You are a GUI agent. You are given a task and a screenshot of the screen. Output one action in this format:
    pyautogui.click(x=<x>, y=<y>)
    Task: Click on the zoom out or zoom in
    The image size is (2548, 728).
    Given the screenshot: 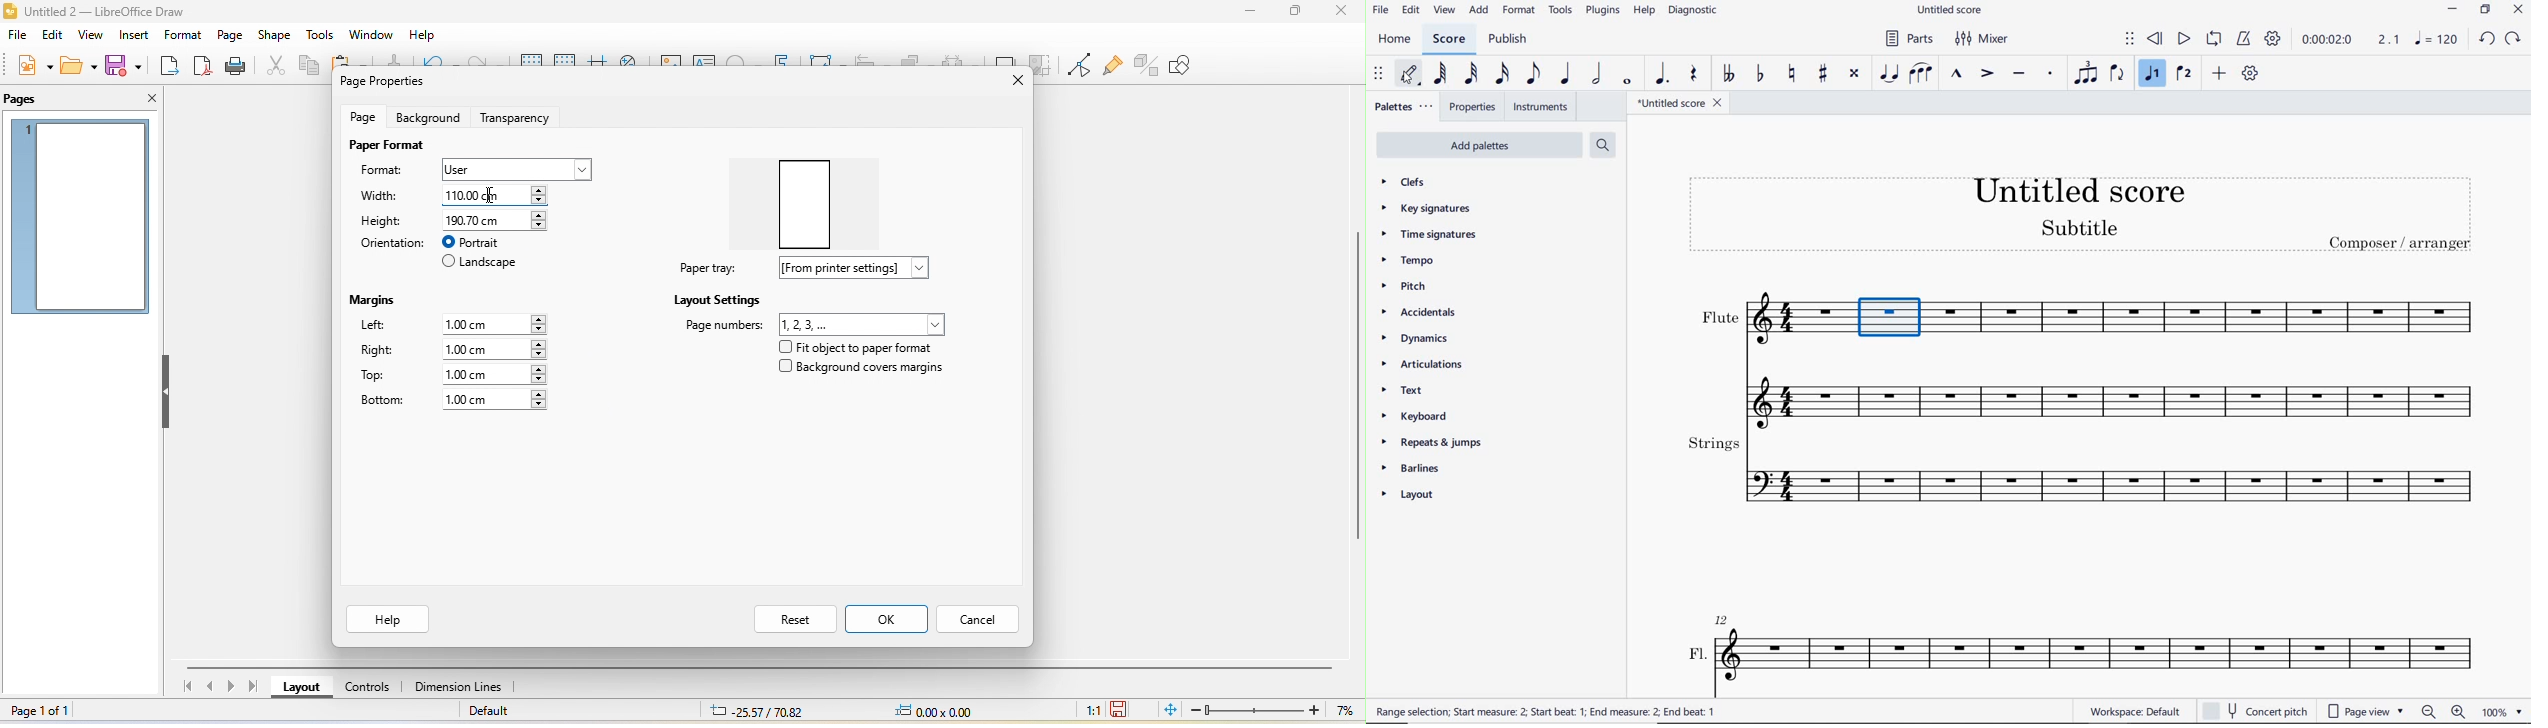 What is the action you would take?
    pyautogui.click(x=2446, y=712)
    